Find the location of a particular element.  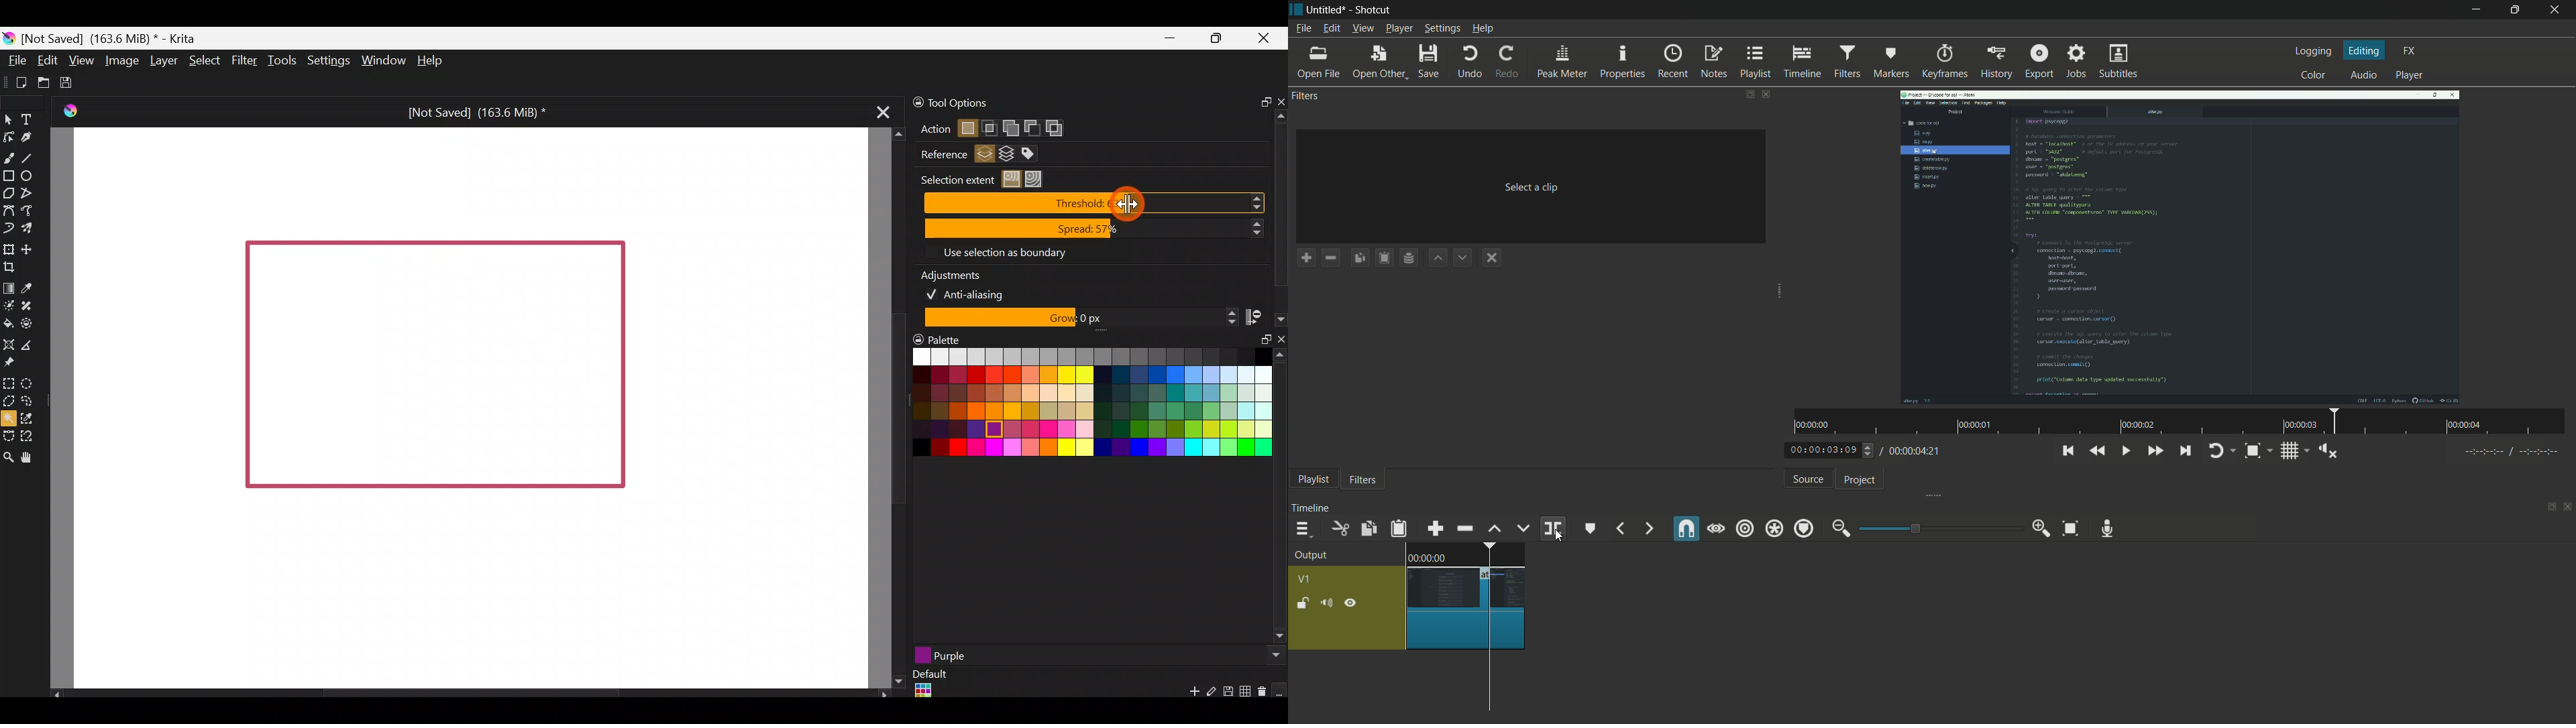

create or edit marker is located at coordinates (1589, 528).